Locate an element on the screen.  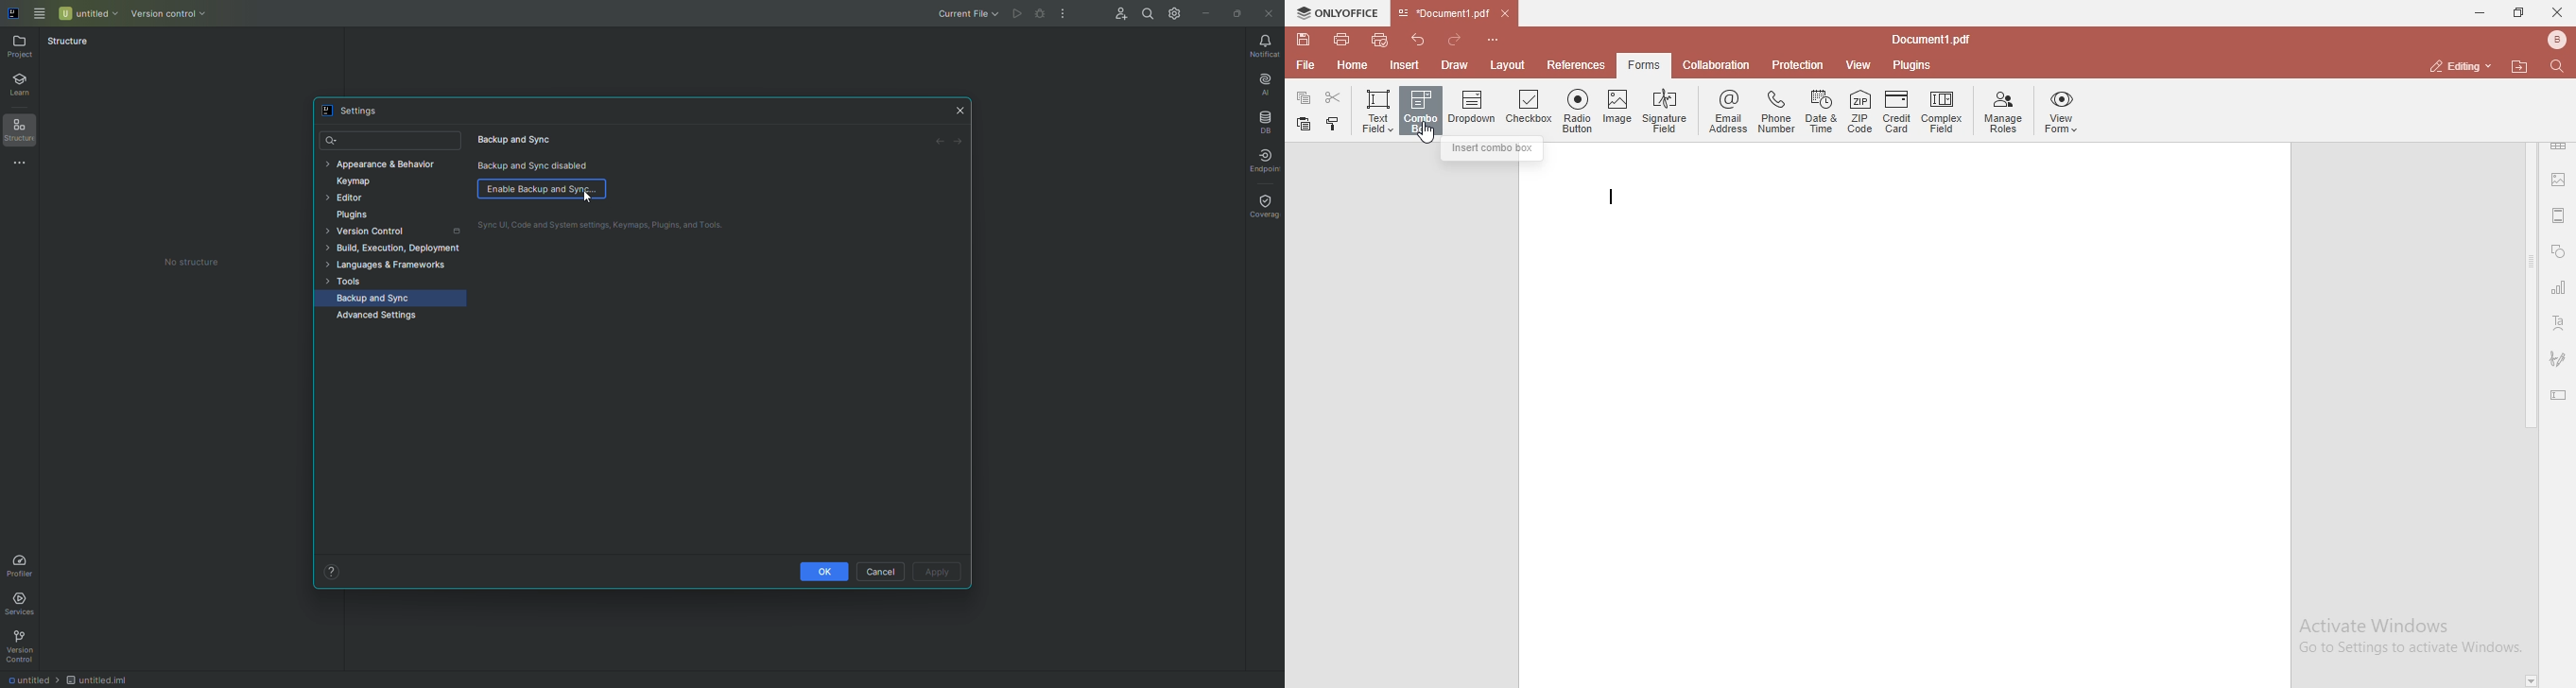
Typing start is located at coordinates (1616, 199).